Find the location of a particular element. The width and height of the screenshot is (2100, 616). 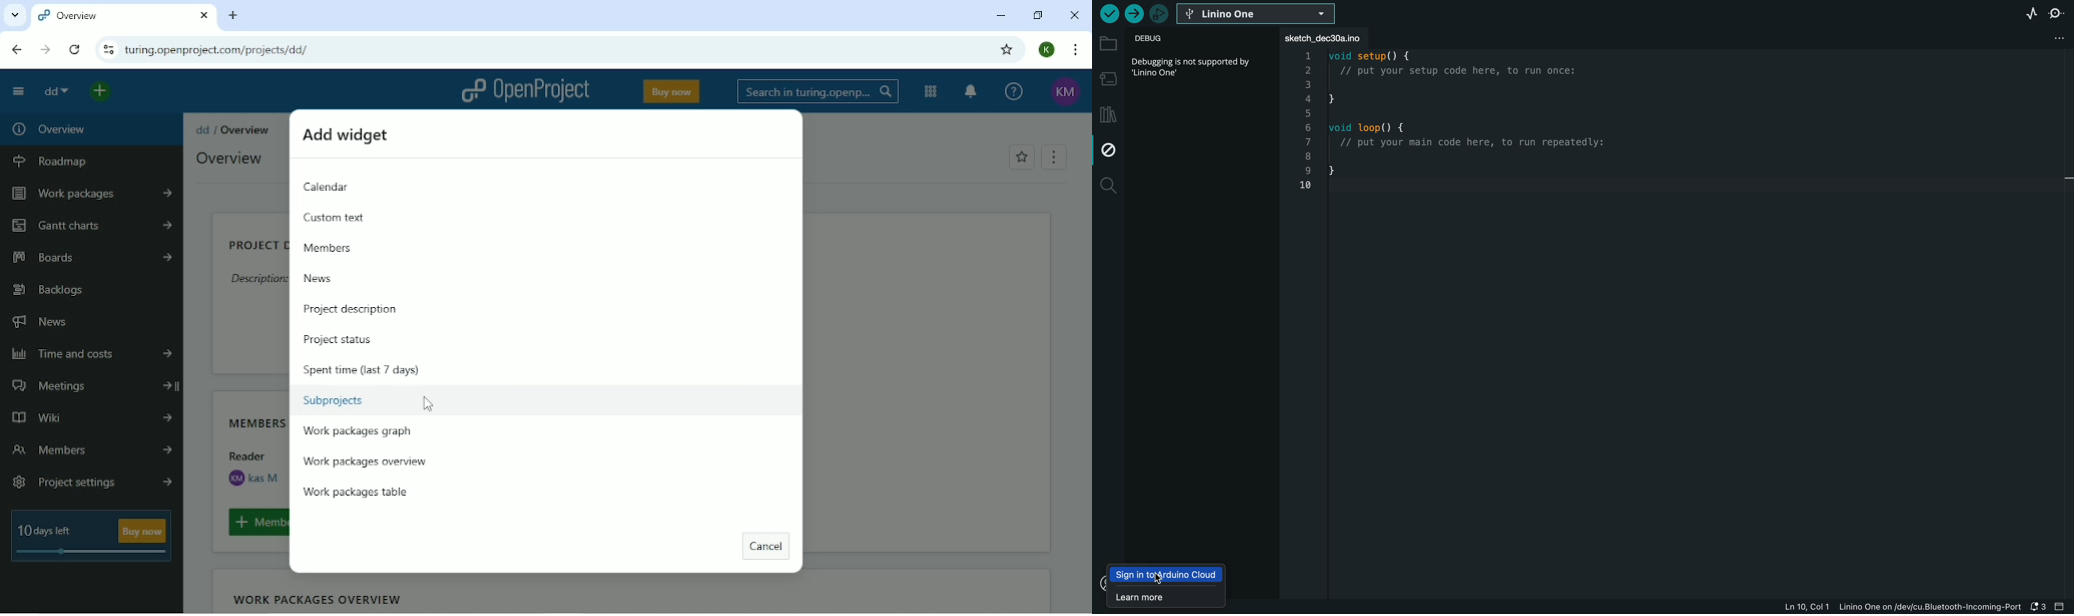

Wiki is located at coordinates (92, 419).